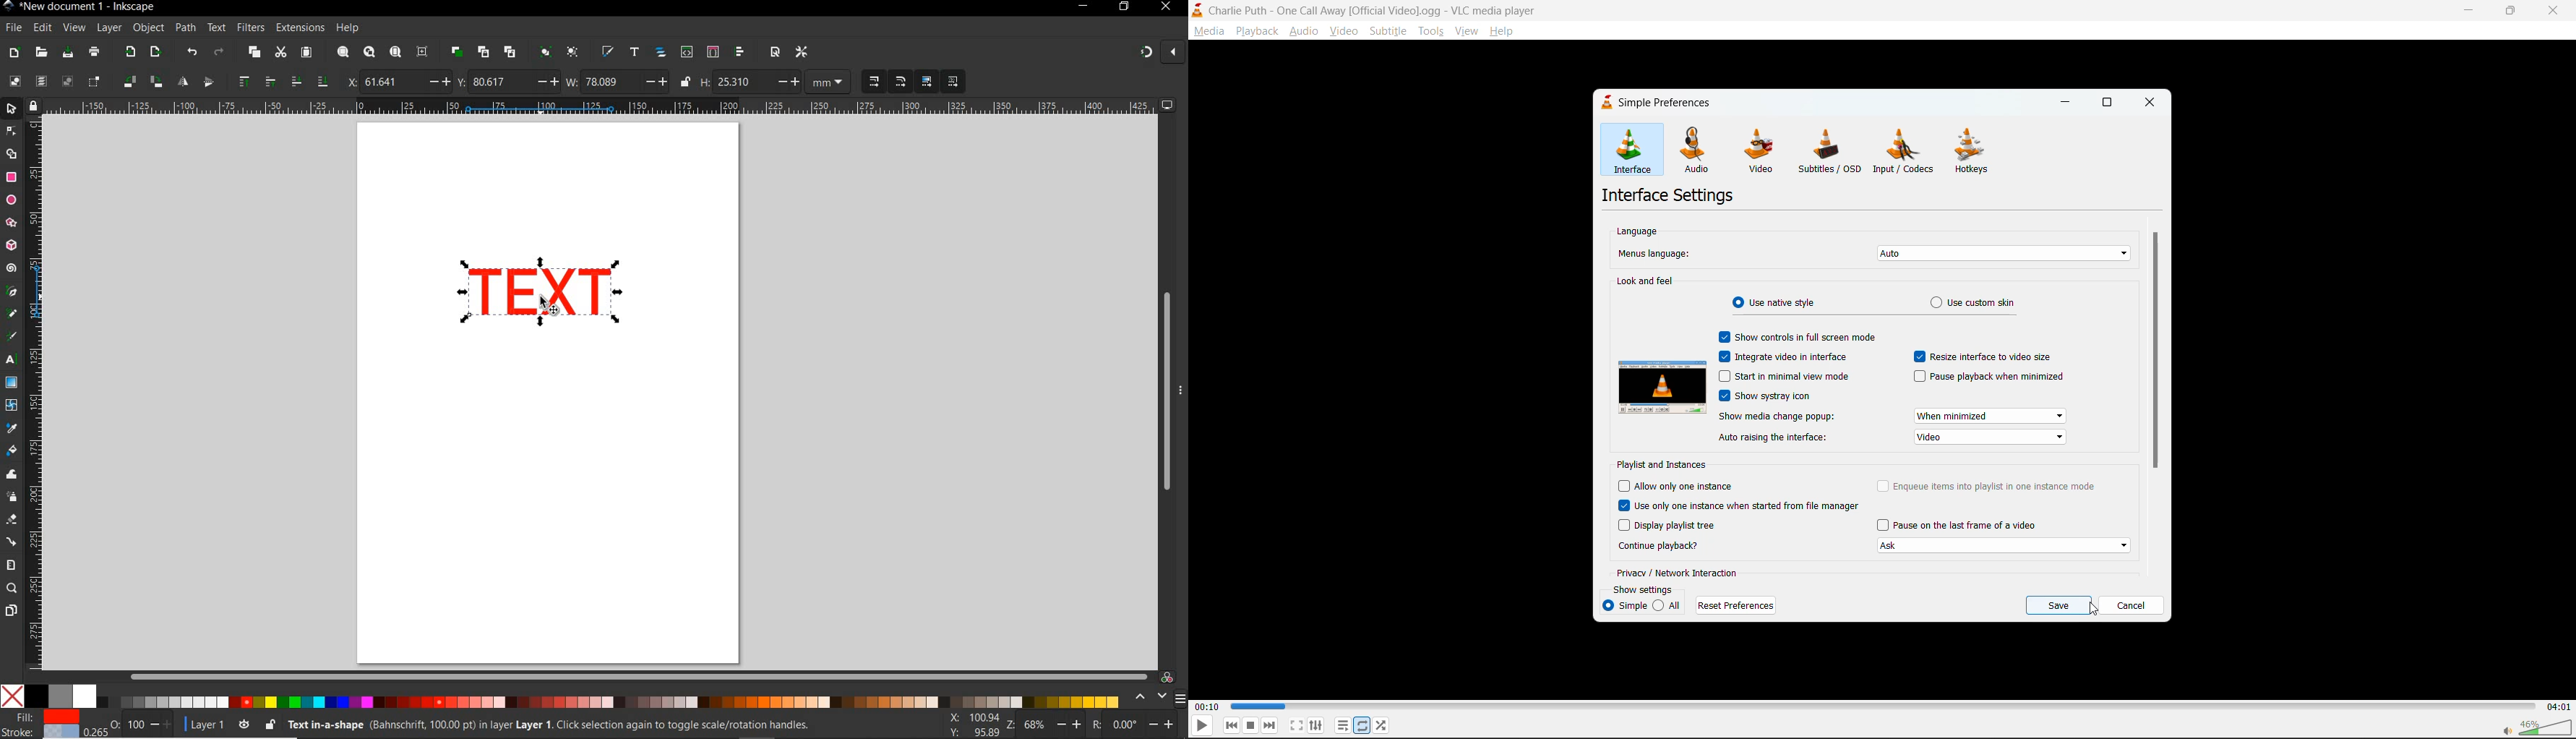  I want to click on view, so click(74, 27).